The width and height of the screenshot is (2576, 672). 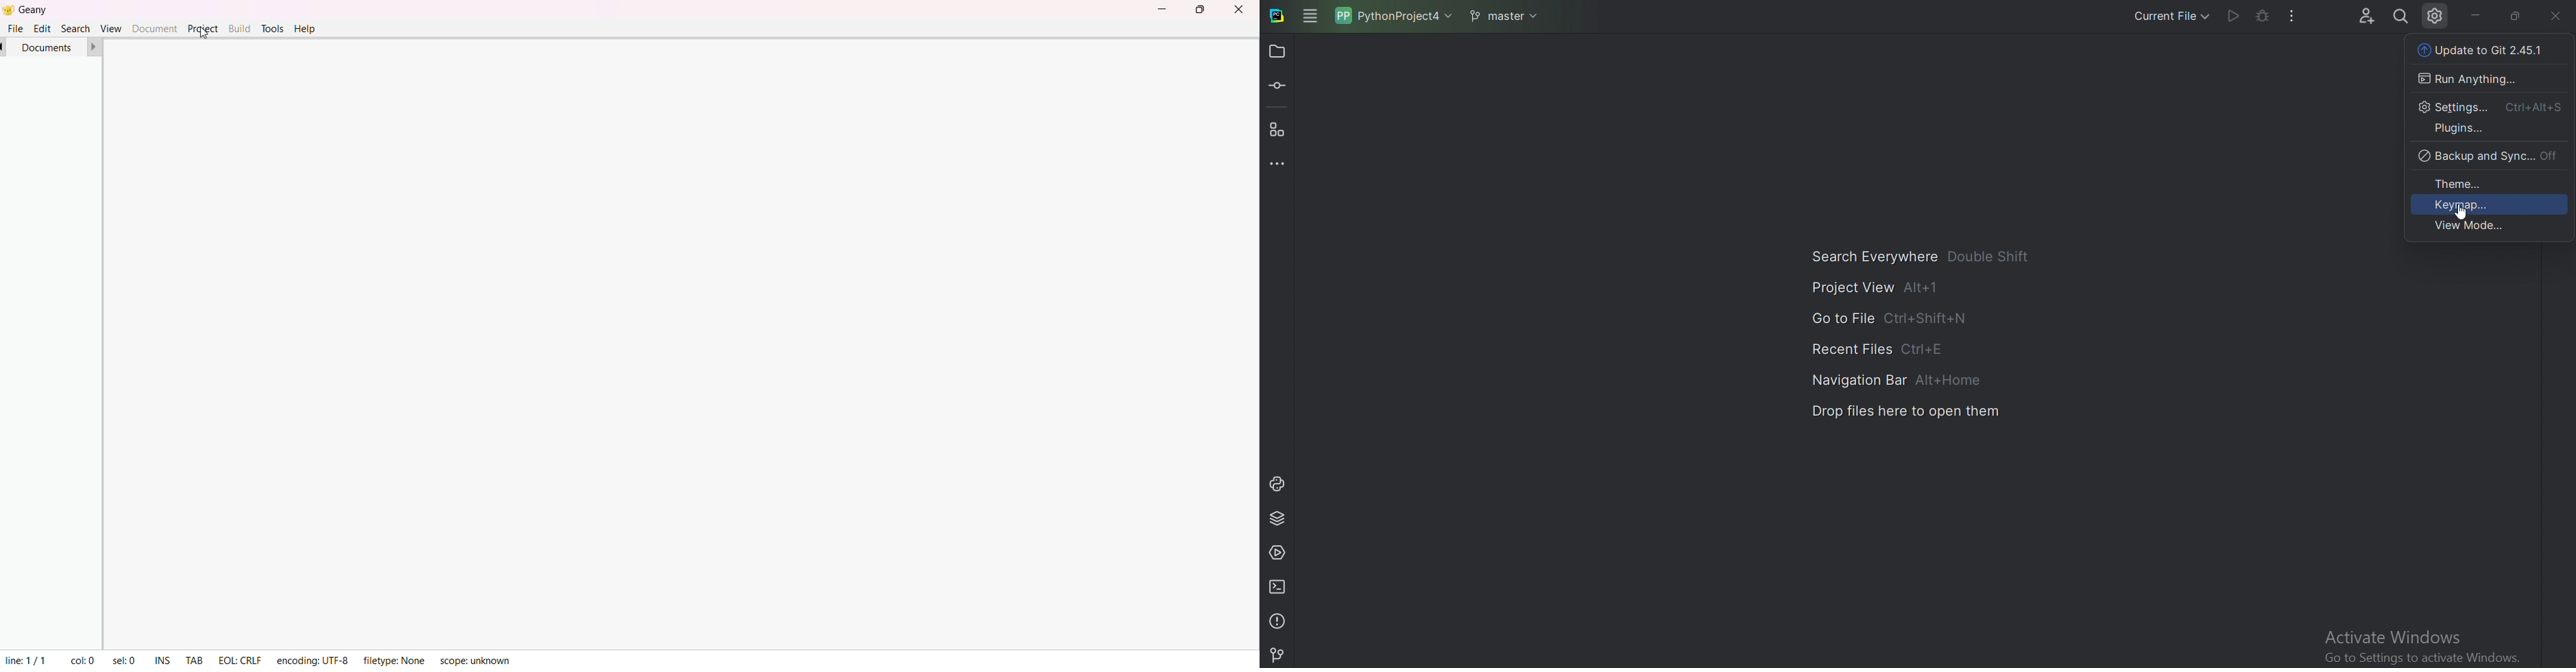 I want to click on activate window 'go to settings to activate window', so click(x=2422, y=648).